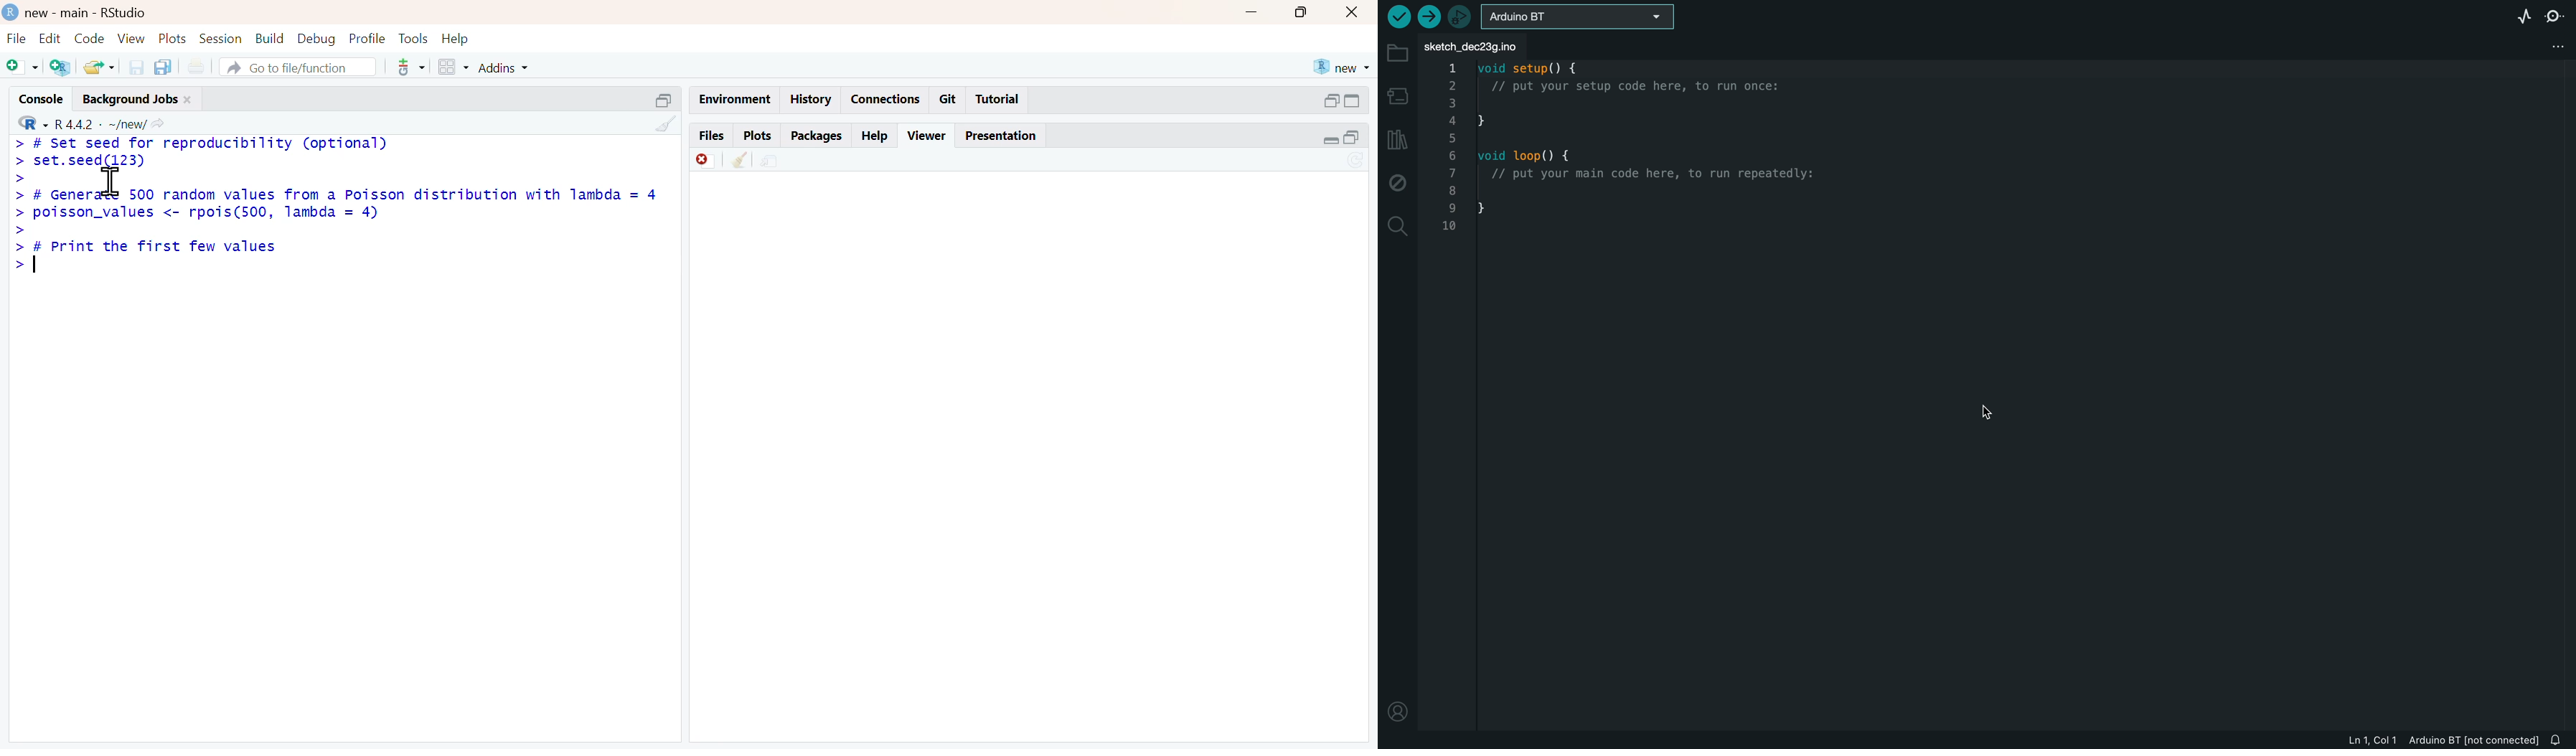 The height and width of the screenshot is (756, 2576). I want to click on Minimise , so click(1254, 11).